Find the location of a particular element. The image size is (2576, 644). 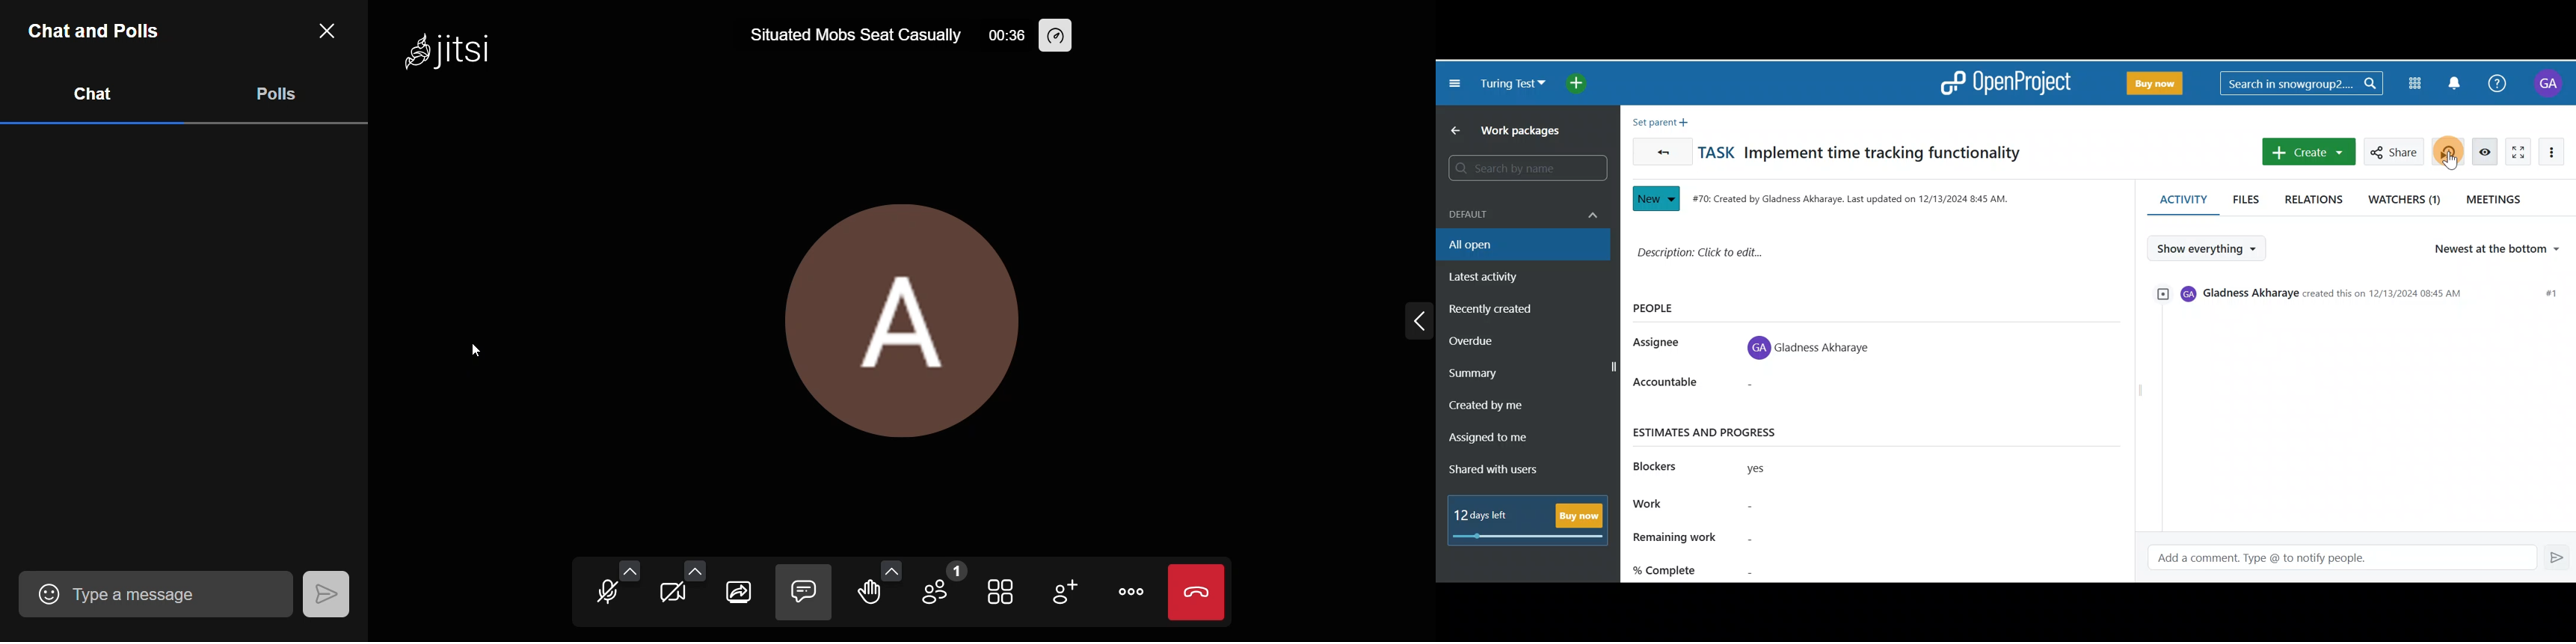

Type a Message is located at coordinates (180, 593).